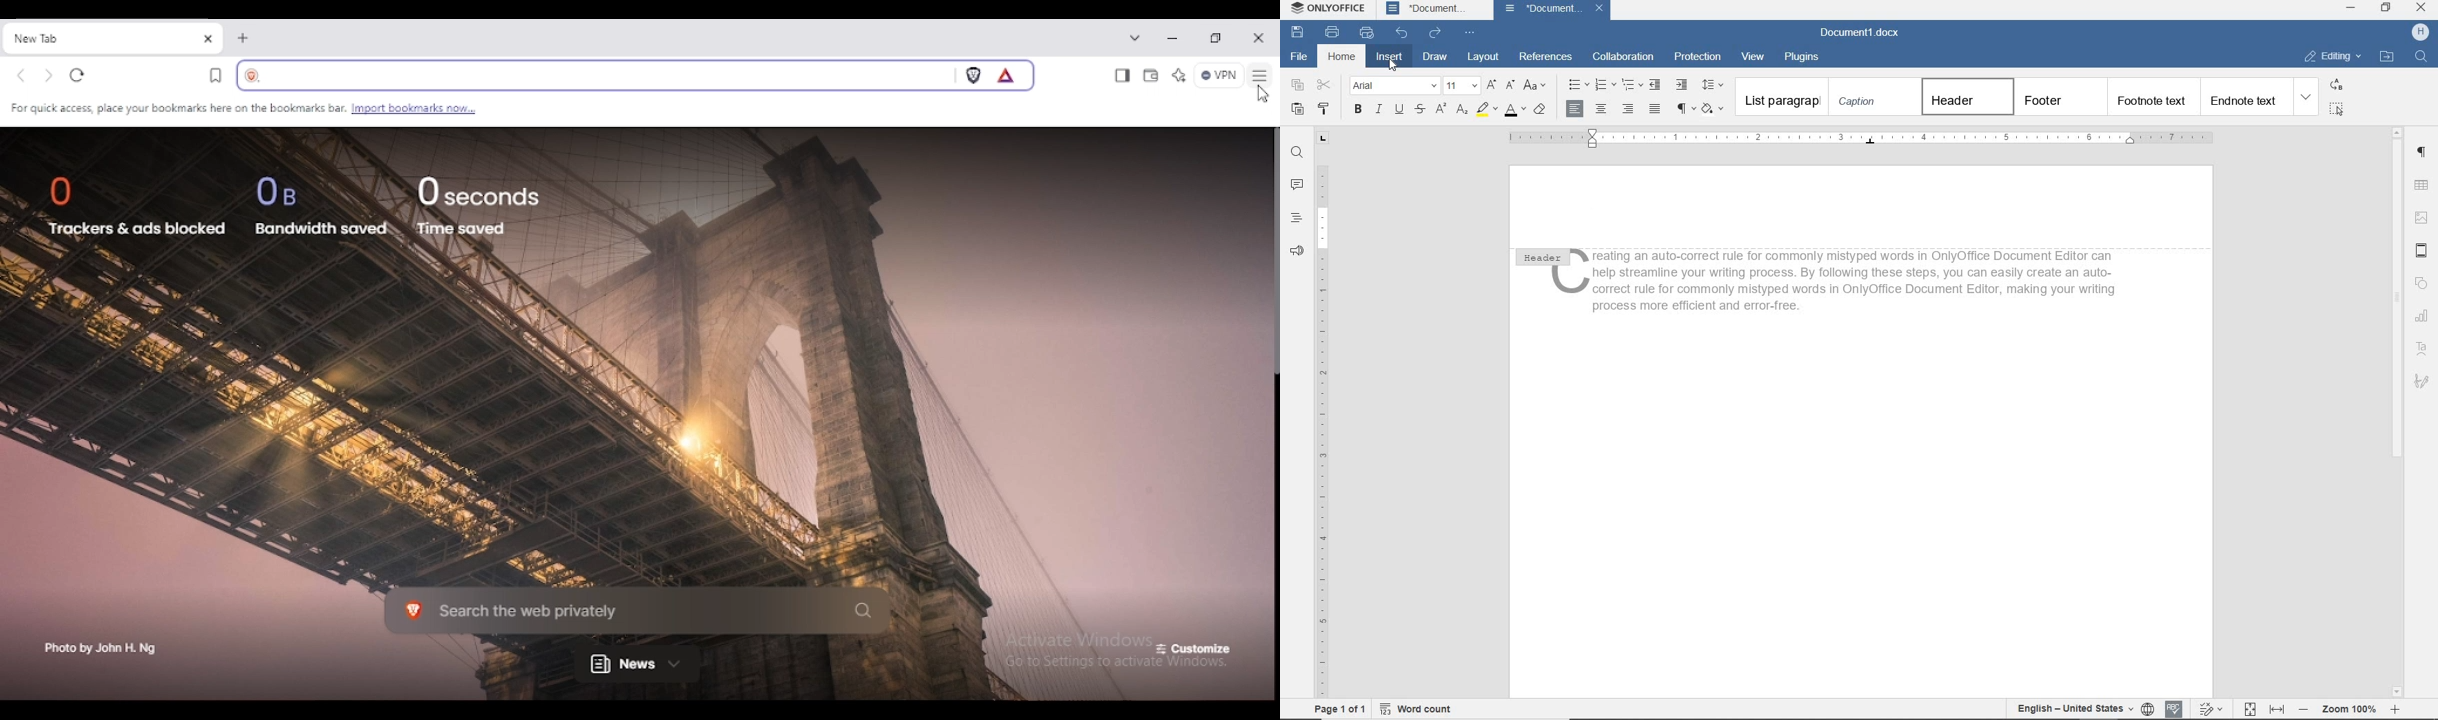 The width and height of the screenshot is (2464, 728). I want to click on REDO, so click(1436, 33).